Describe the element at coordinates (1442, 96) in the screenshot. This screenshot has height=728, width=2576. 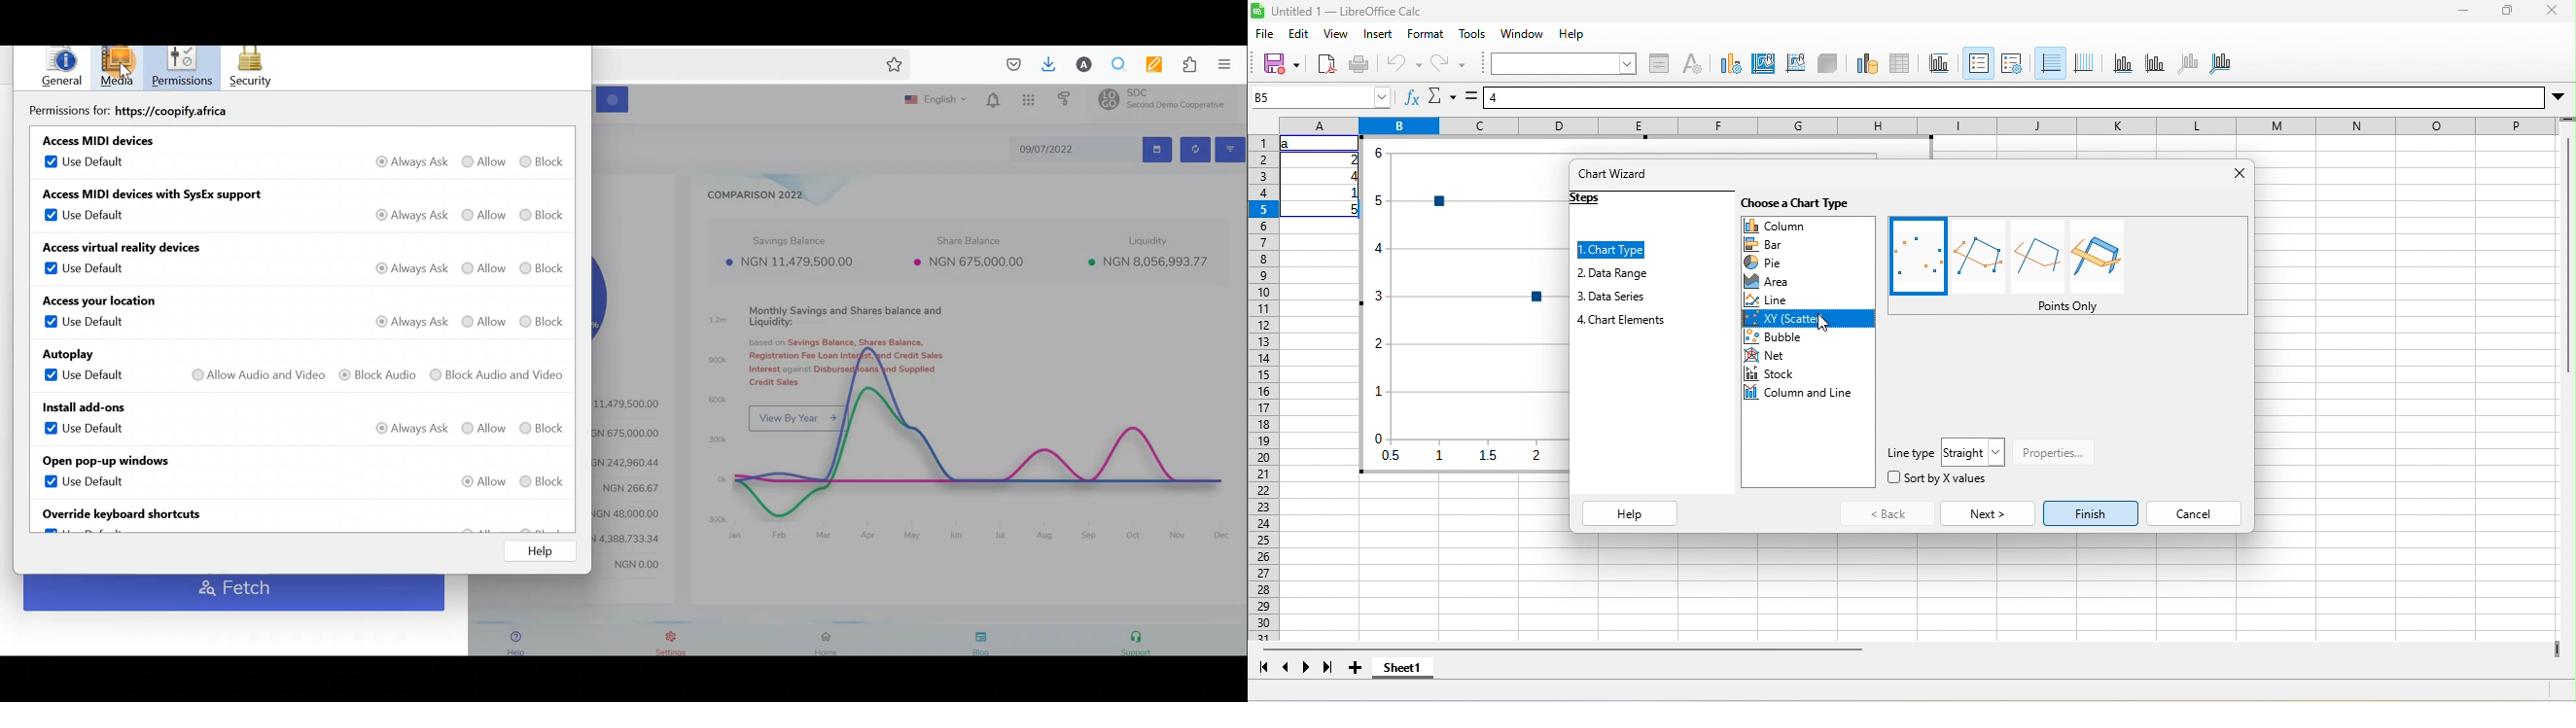
I see `select function` at that location.